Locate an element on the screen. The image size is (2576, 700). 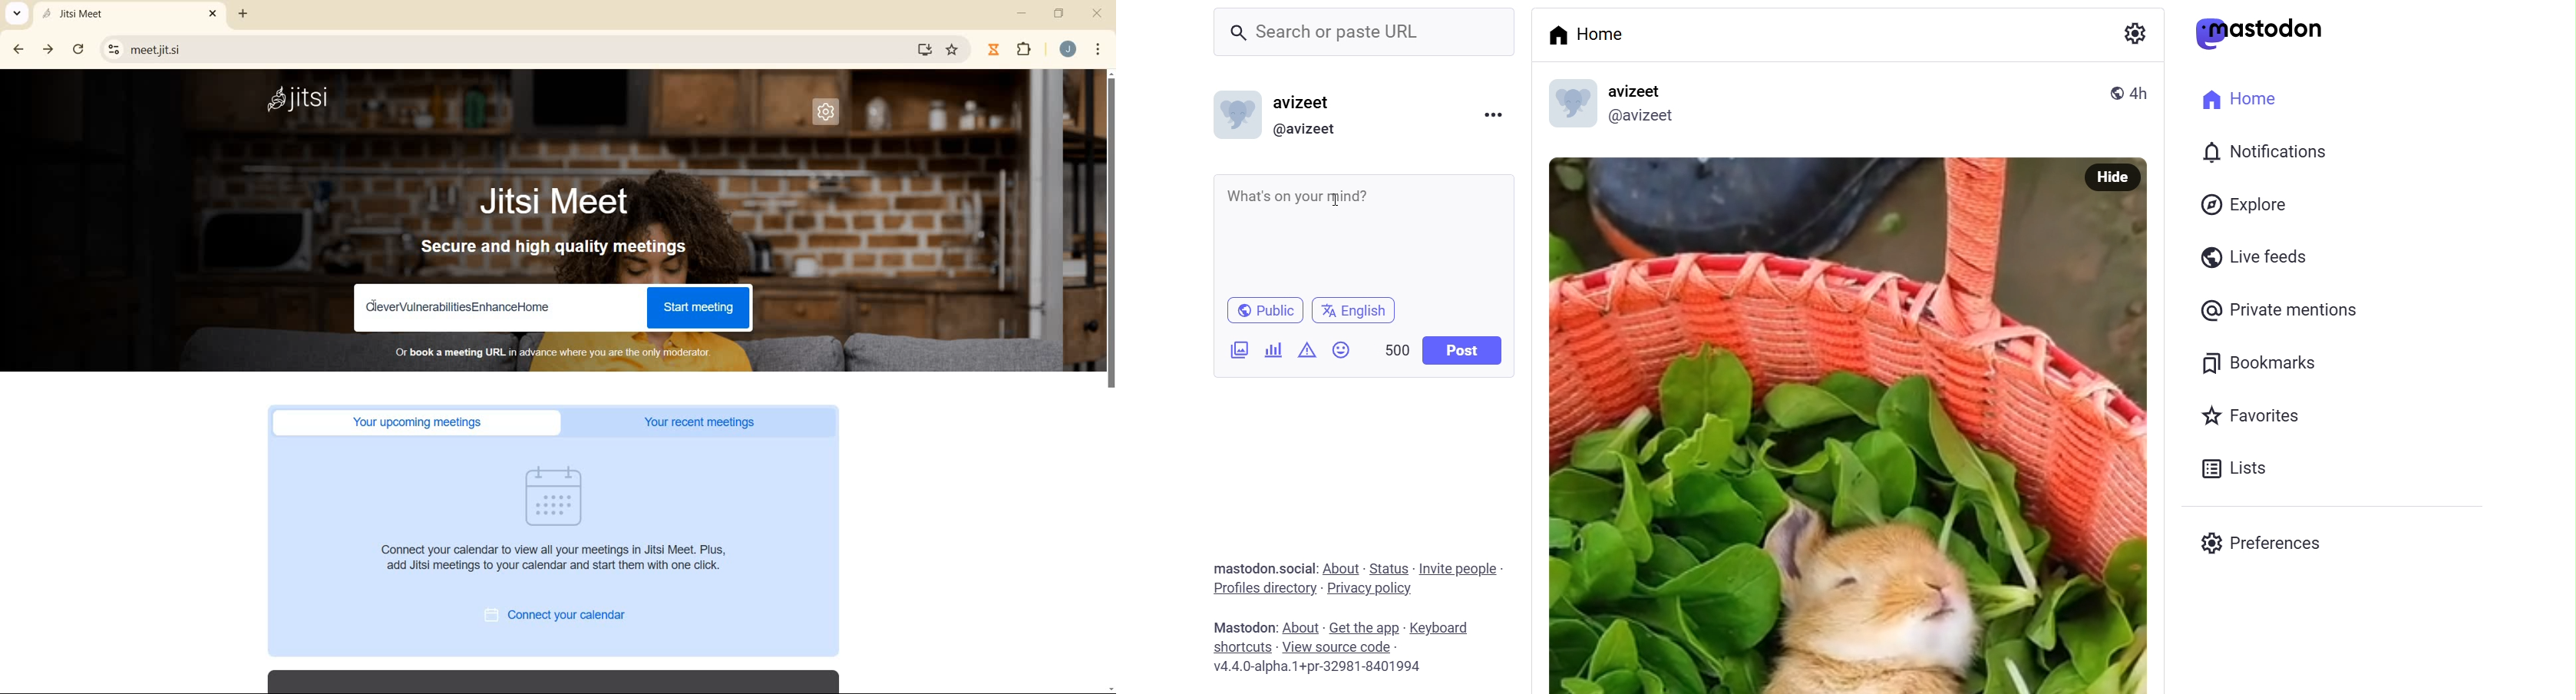
What's on your mind is located at coordinates (1359, 236).